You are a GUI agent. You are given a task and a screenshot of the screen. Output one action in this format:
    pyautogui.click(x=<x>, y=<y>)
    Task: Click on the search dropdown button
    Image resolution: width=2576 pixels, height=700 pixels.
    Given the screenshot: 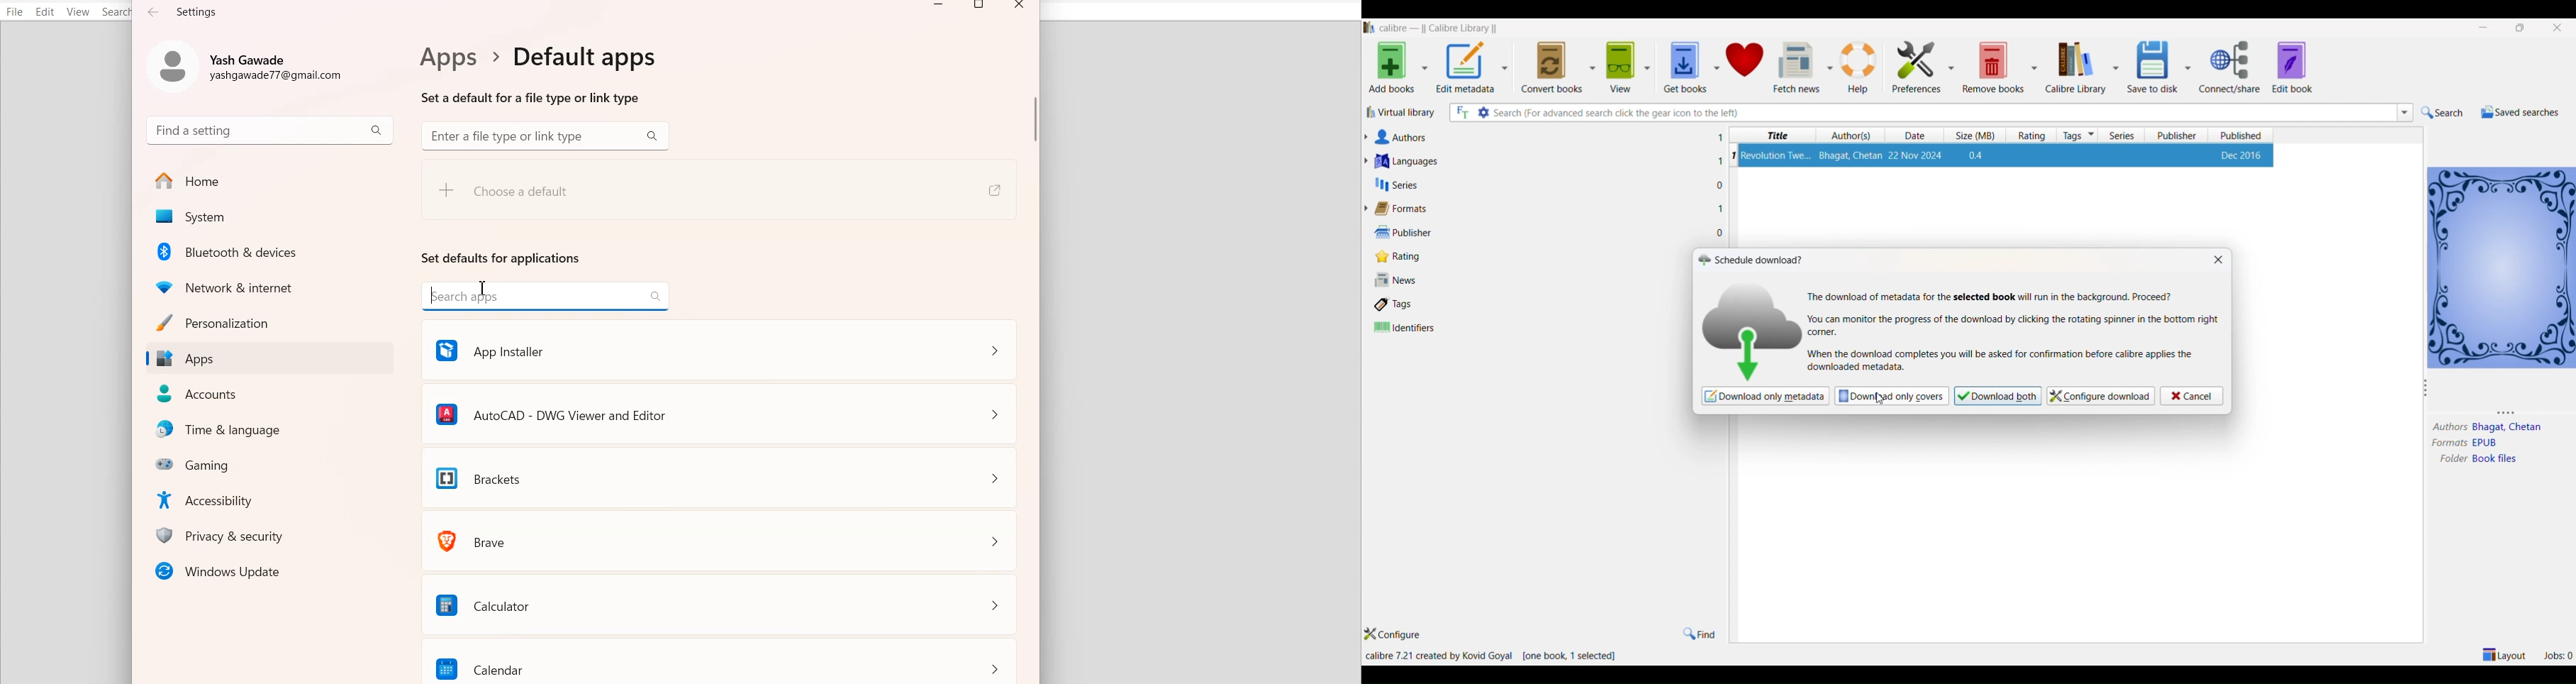 What is the action you would take?
    pyautogui.click(x=2404, y=112)
    